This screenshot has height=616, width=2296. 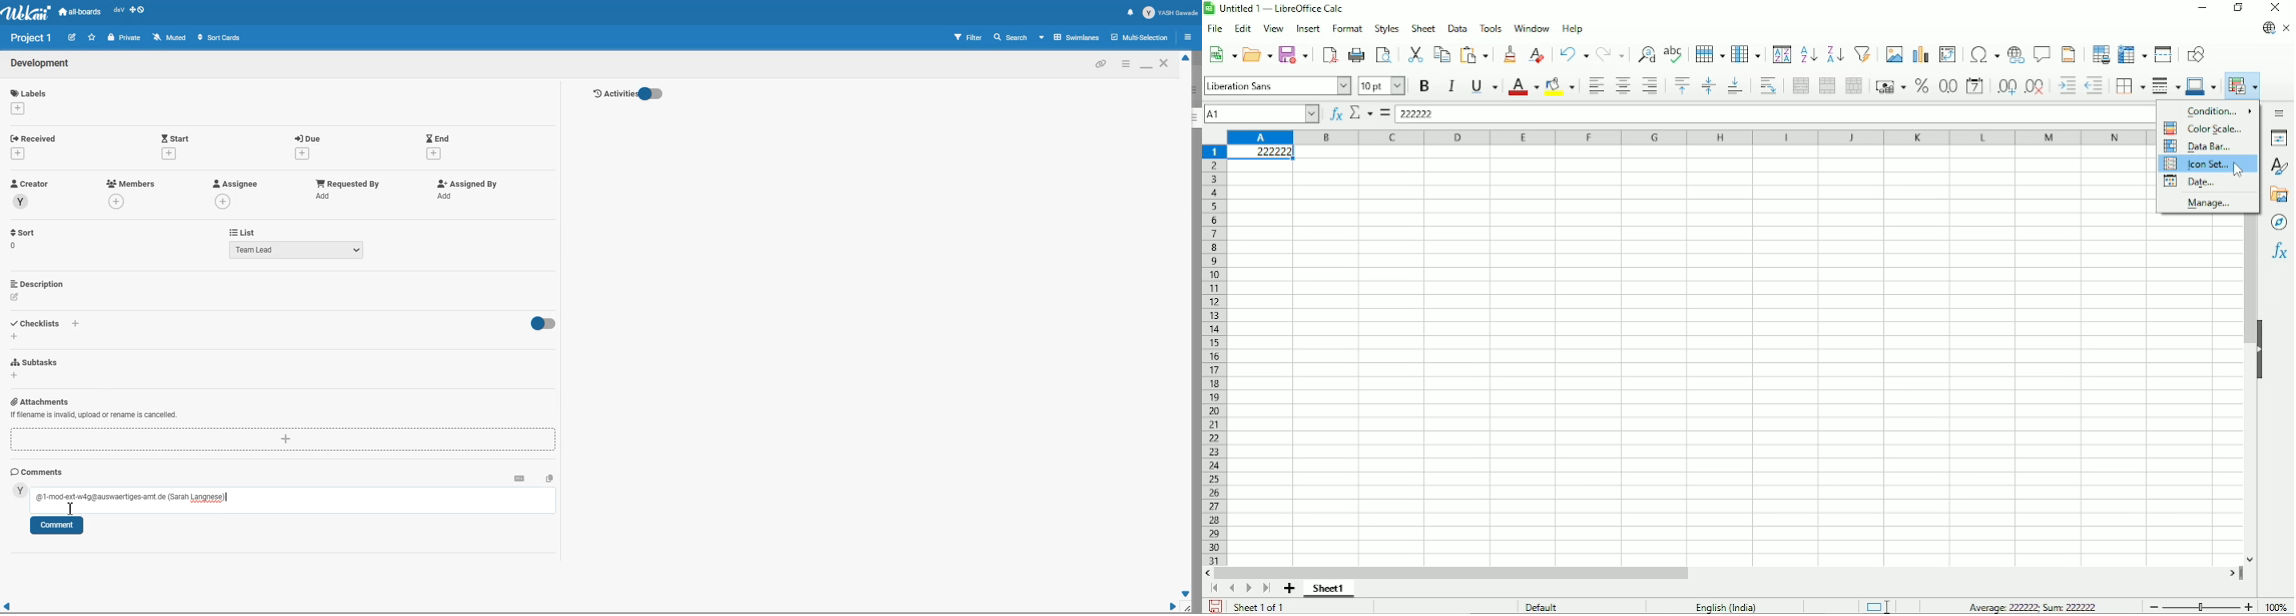 I want to click on Condition, so click(x=2218, y=109).